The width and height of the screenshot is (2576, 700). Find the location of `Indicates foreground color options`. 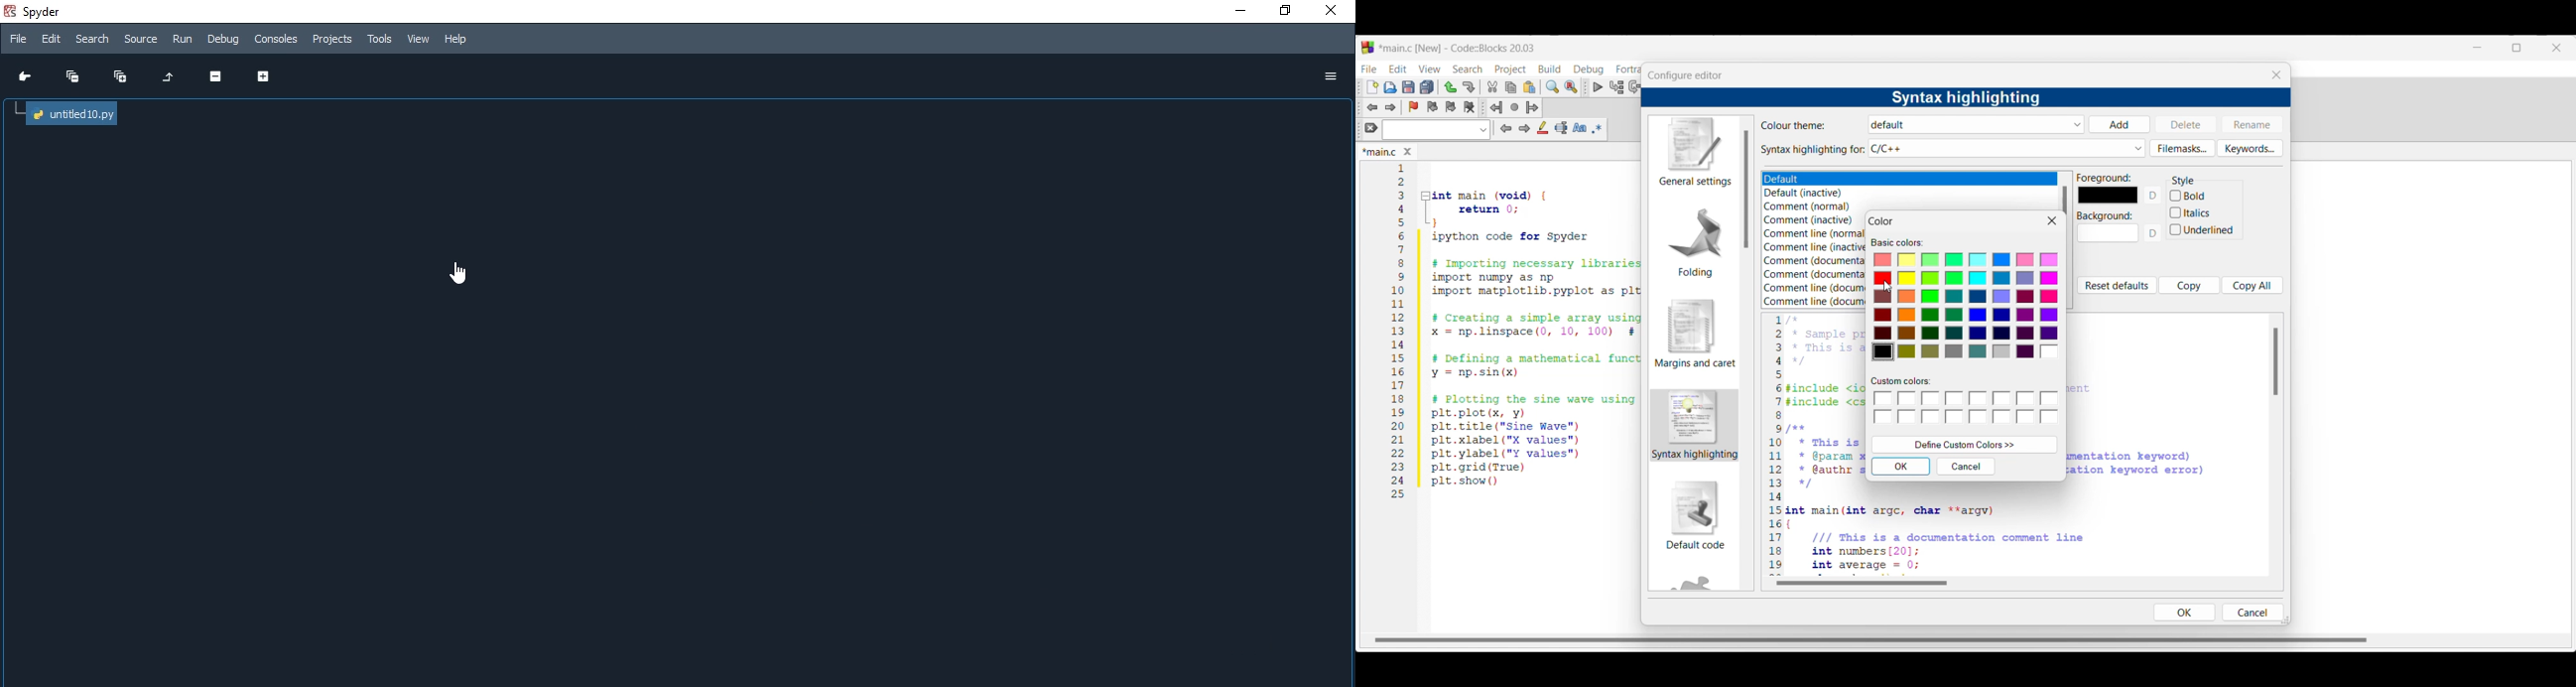

Indicates foreground color options is located at coordinates (2104, 177).